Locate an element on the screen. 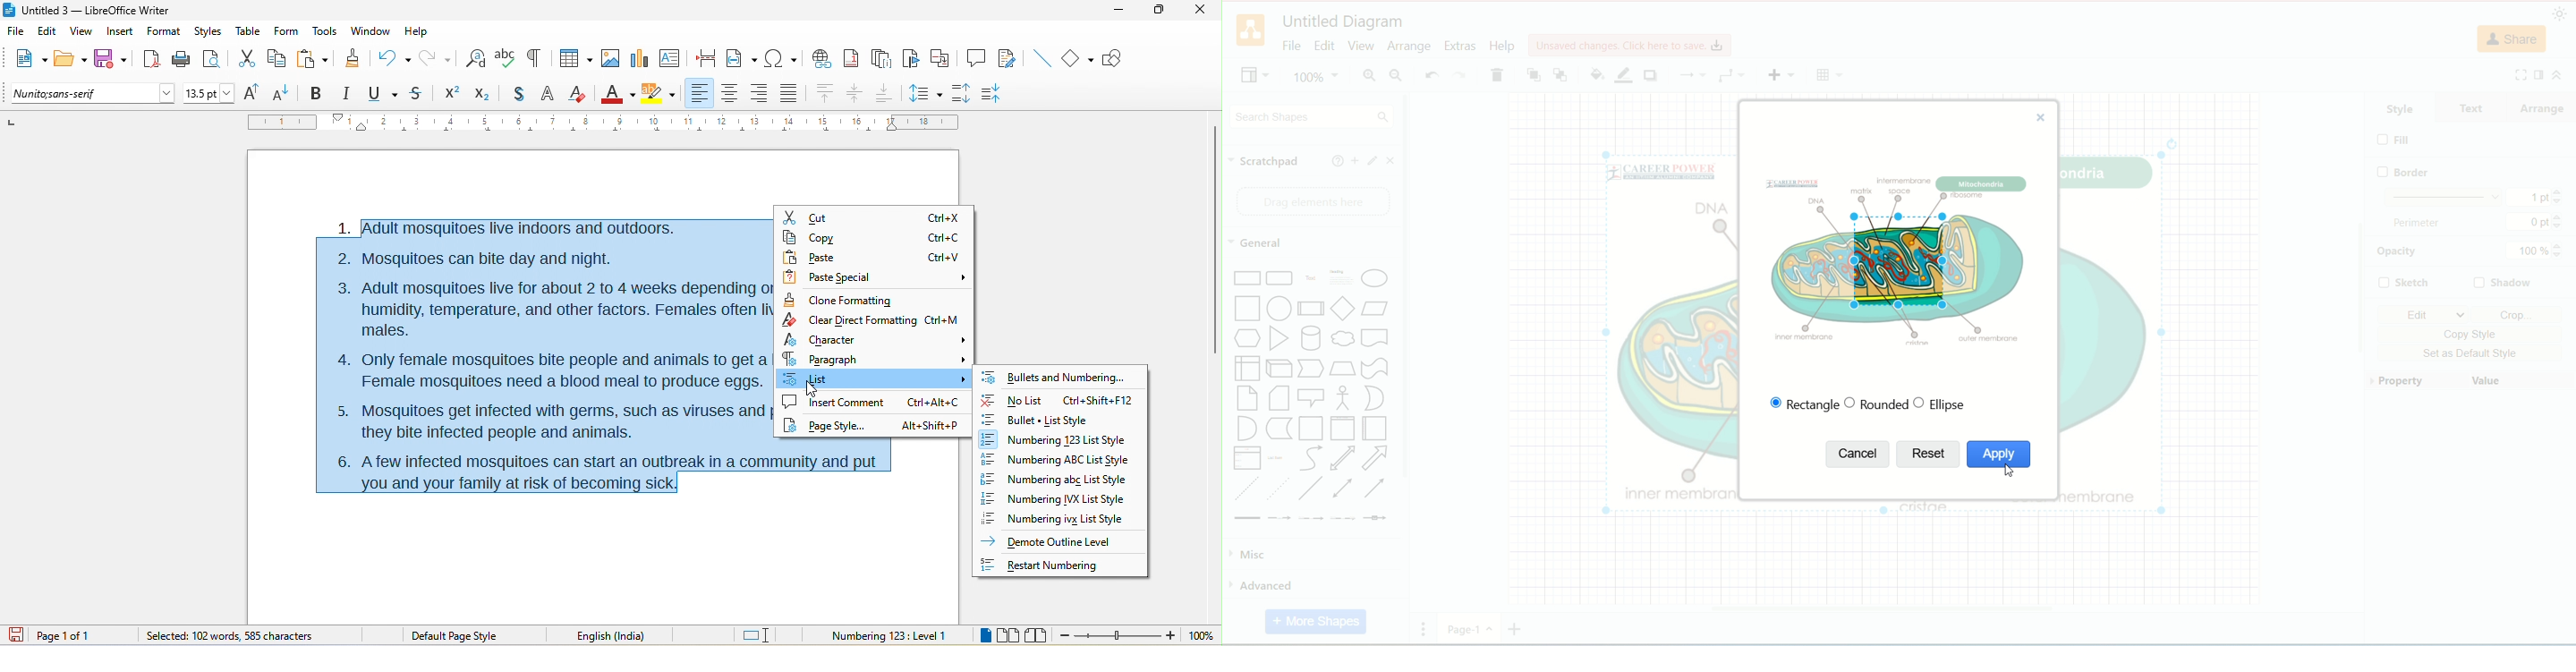 This screenshot has width=2576, height=672. Vertical Container is located at coordinates (1345, 429).